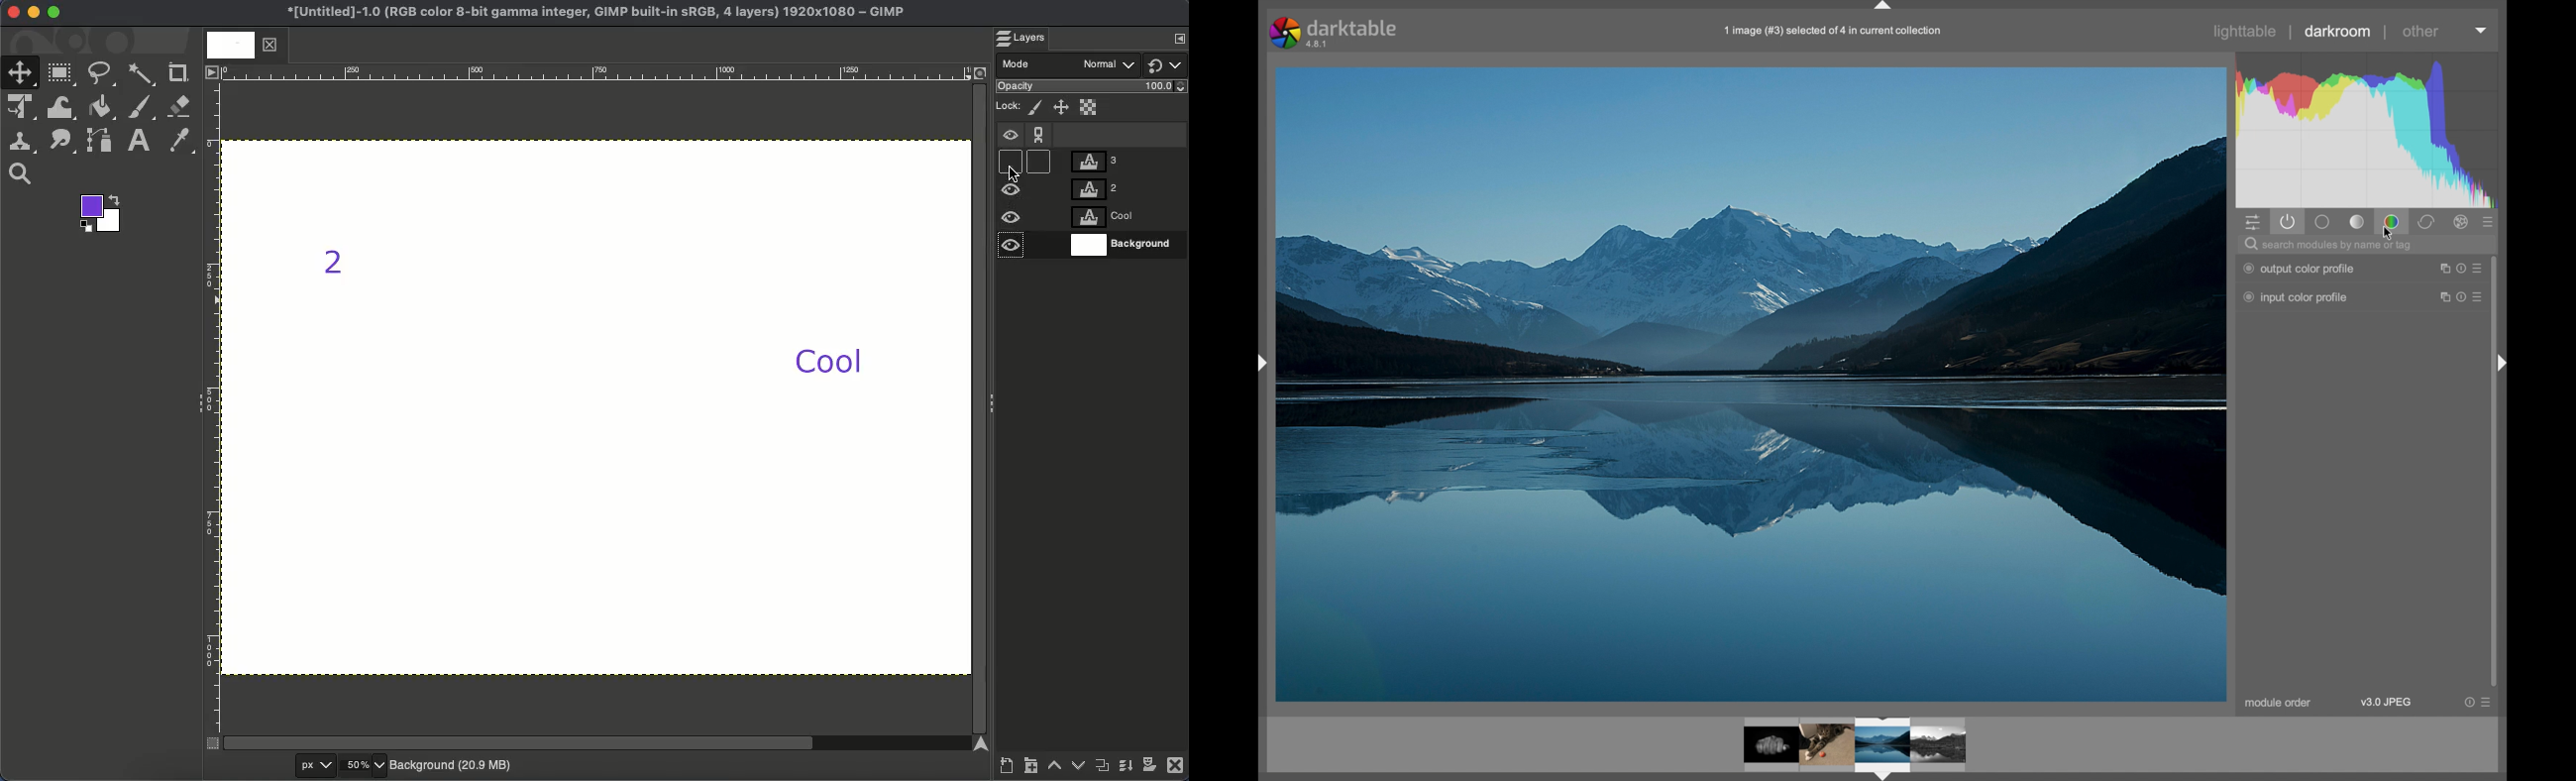 This screenshot has height=784, width=2576. I want to click on image, so click(1824, 743).